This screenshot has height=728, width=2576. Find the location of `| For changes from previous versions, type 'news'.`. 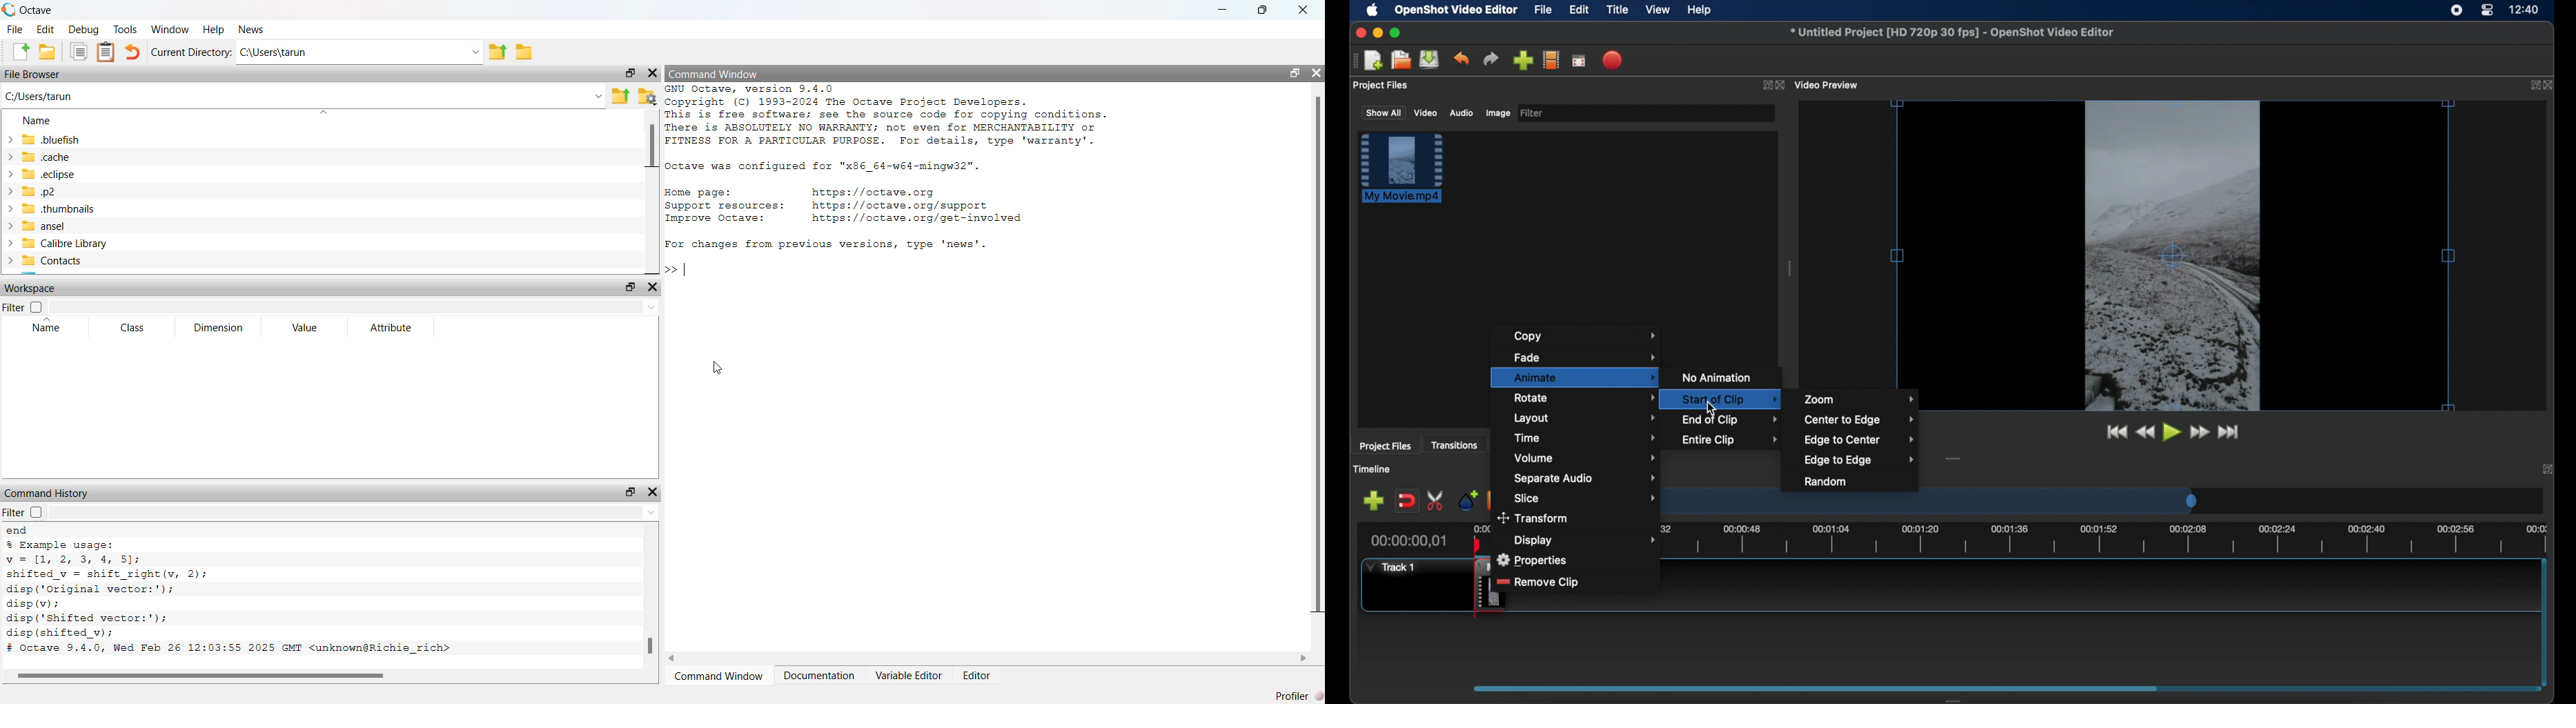

| For changes from previous versions, type 'news'. is located at coordinates (823, 246).